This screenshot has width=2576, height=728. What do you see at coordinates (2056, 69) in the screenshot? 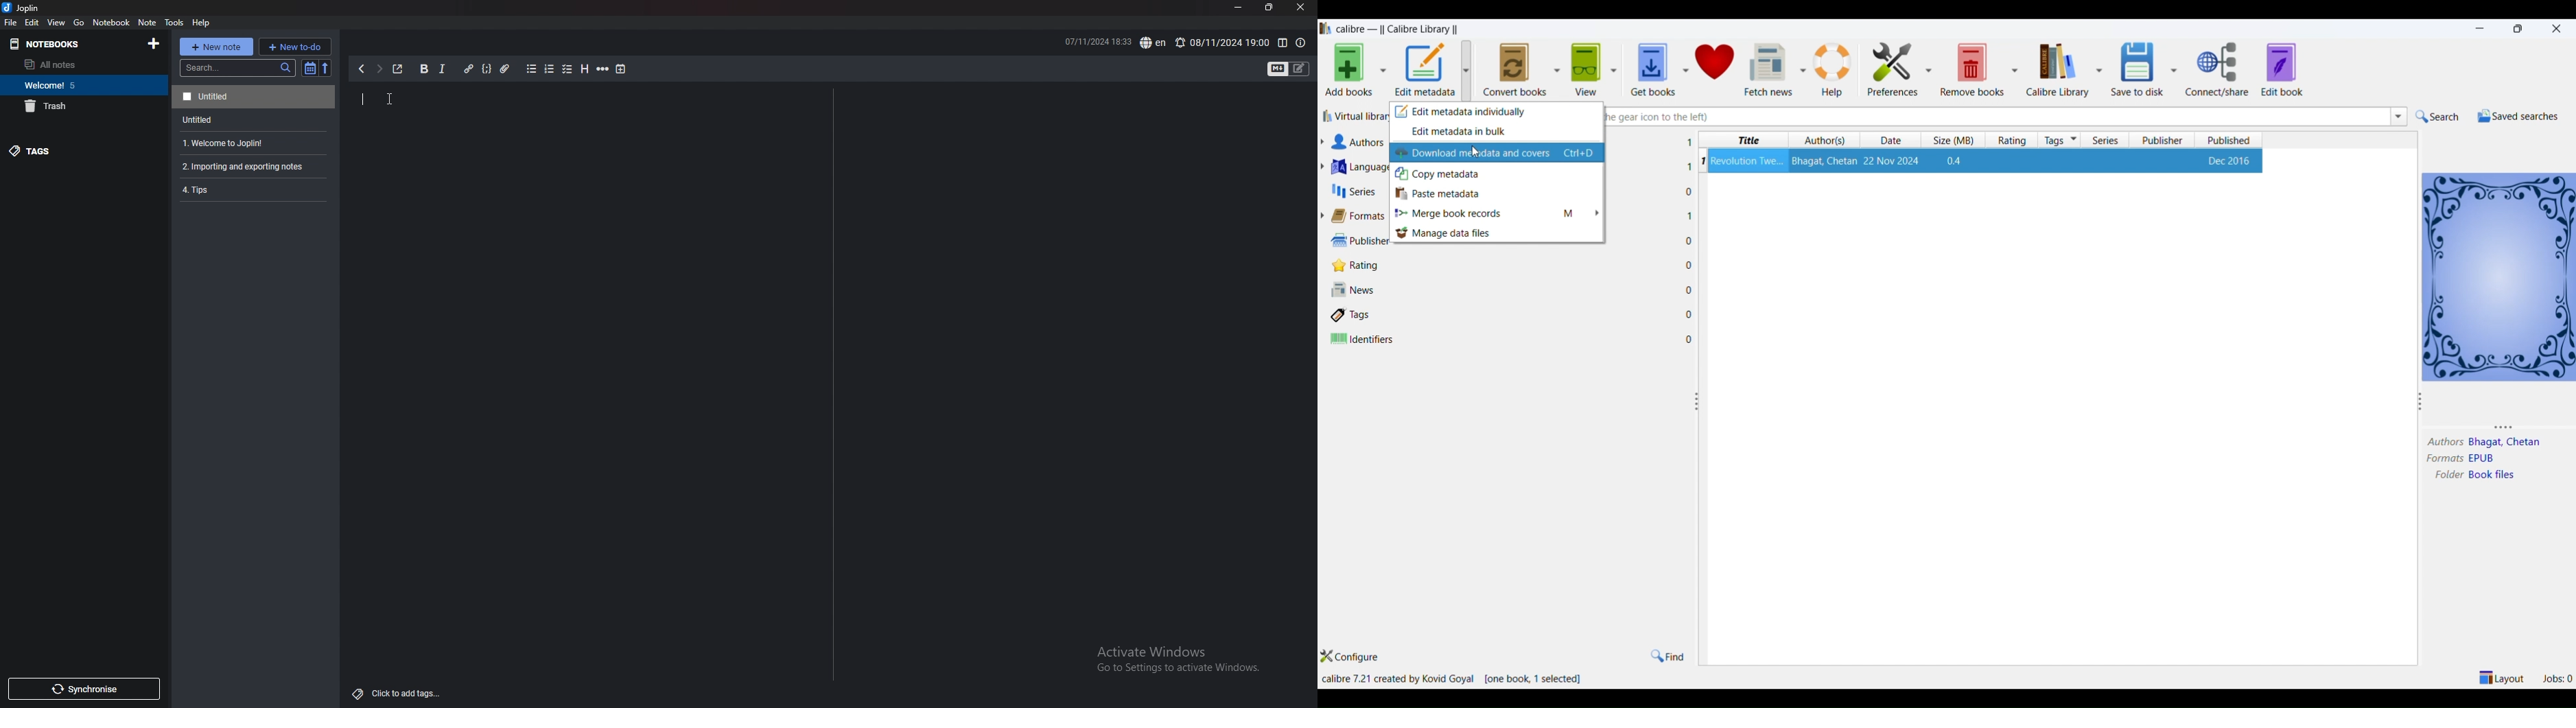
I see `calibre library` at bounding box center [2056, 69].